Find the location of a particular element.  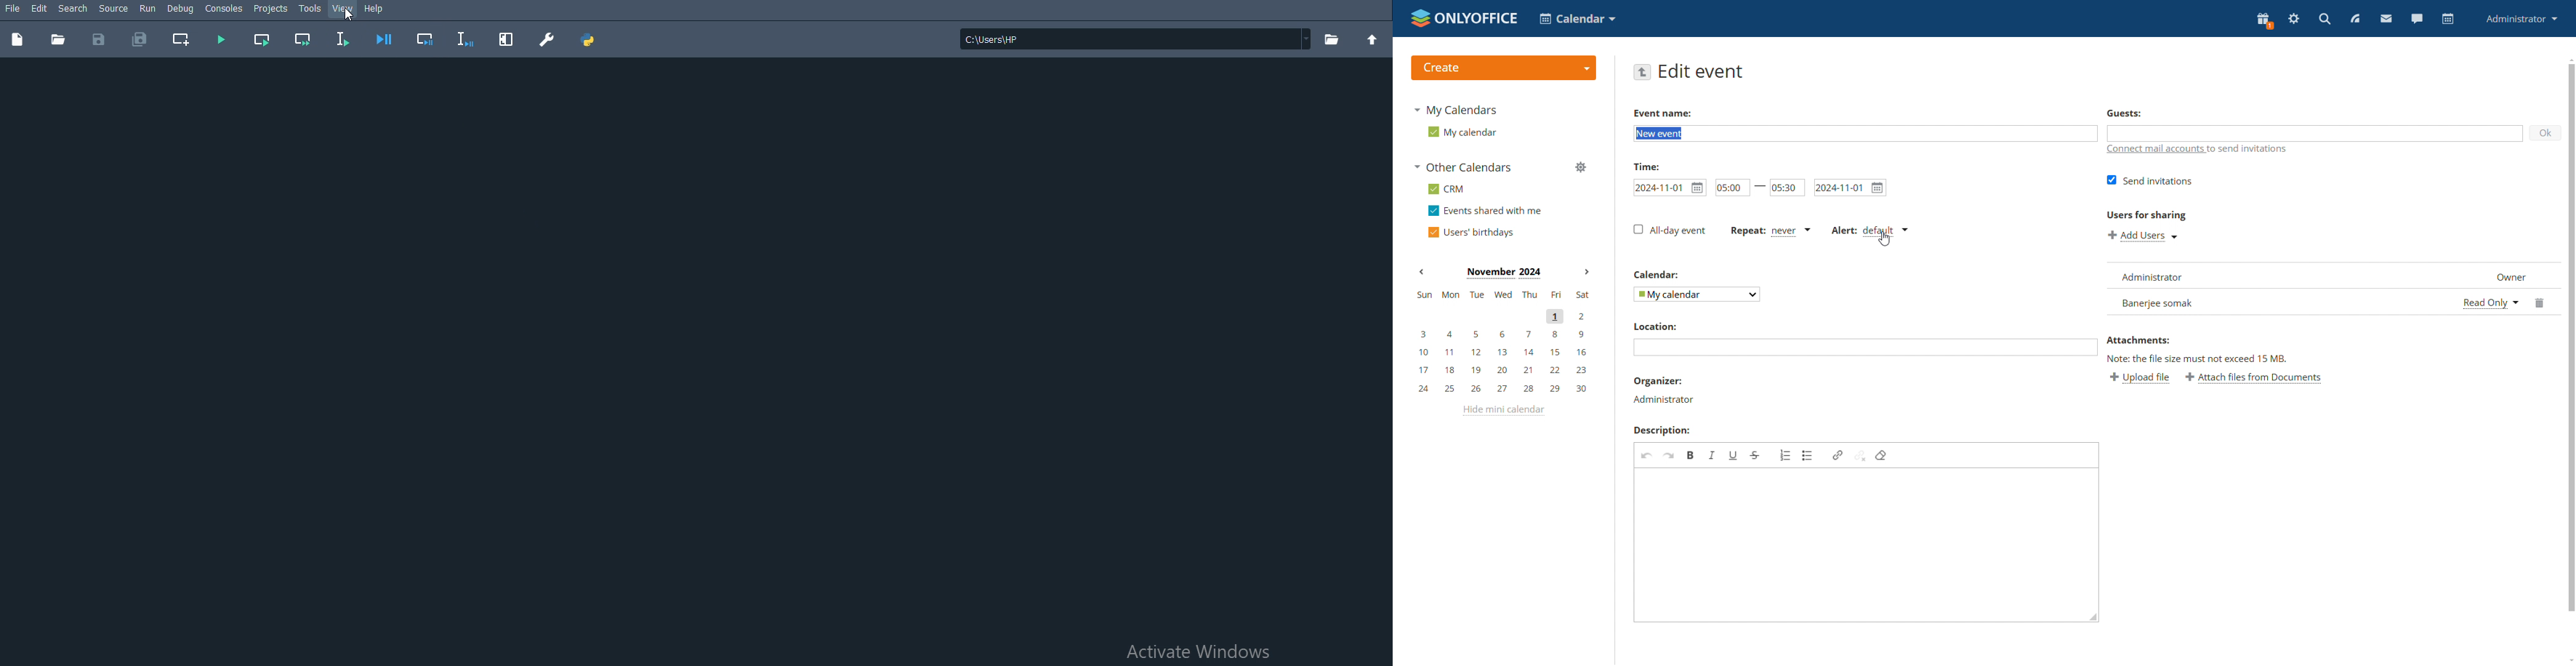

edit event description is located at coordinates (1868, 545).